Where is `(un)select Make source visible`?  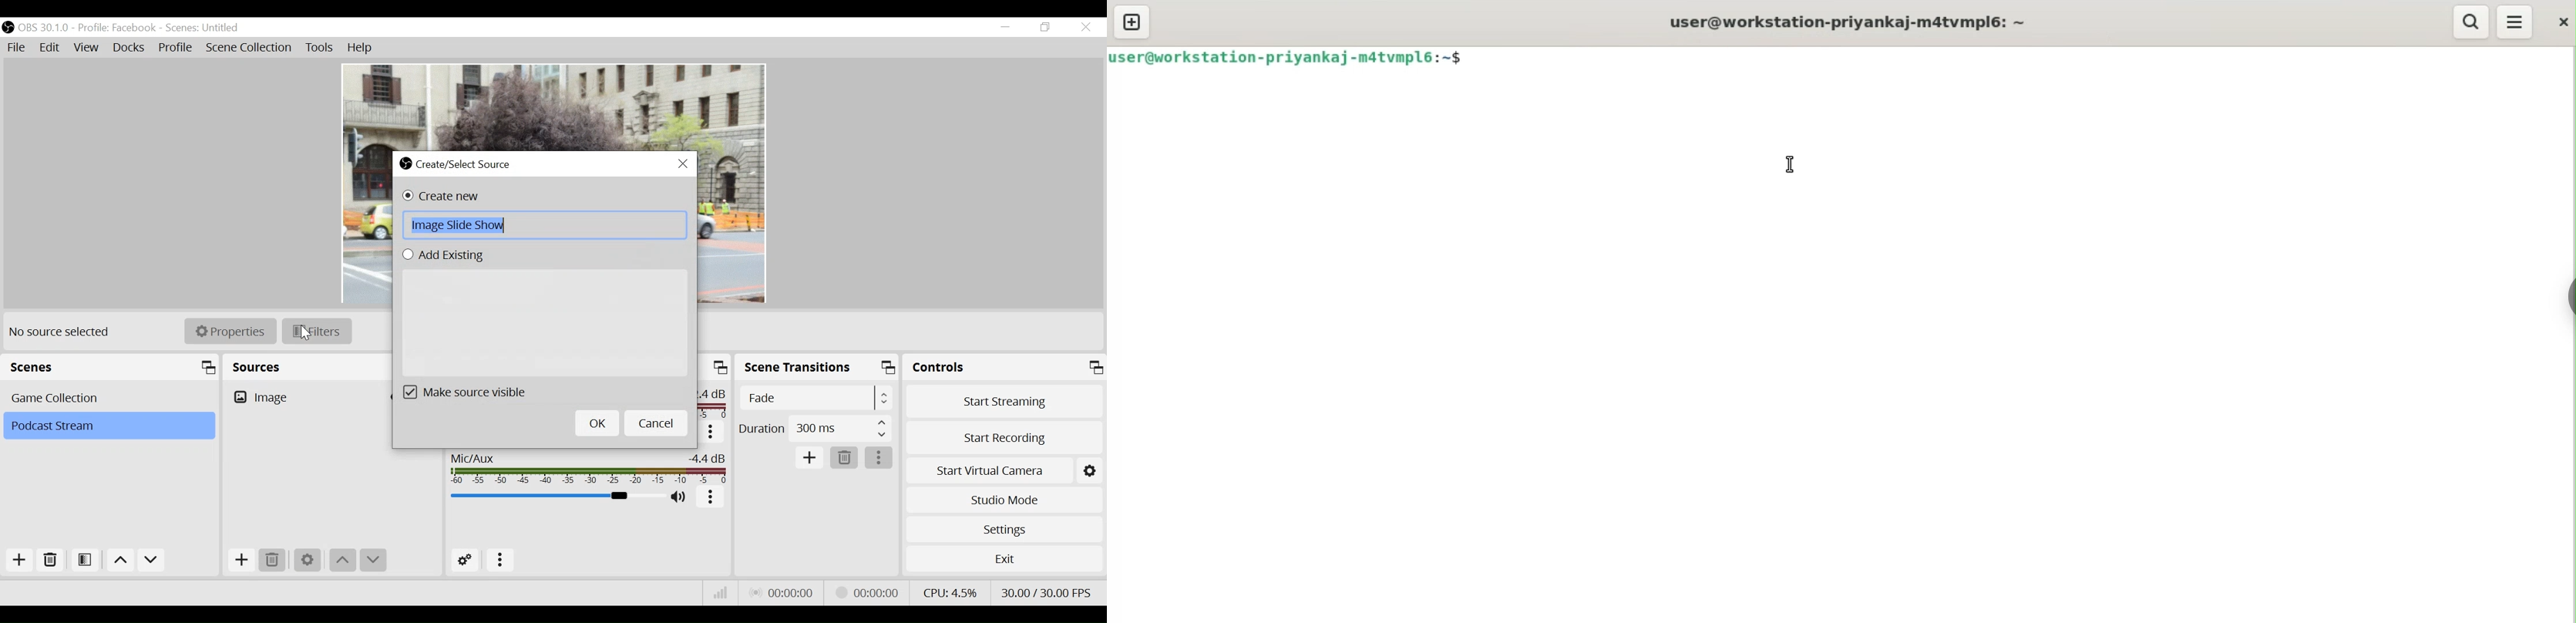 (un)select Make source visible is located at coordinates (478, 392).